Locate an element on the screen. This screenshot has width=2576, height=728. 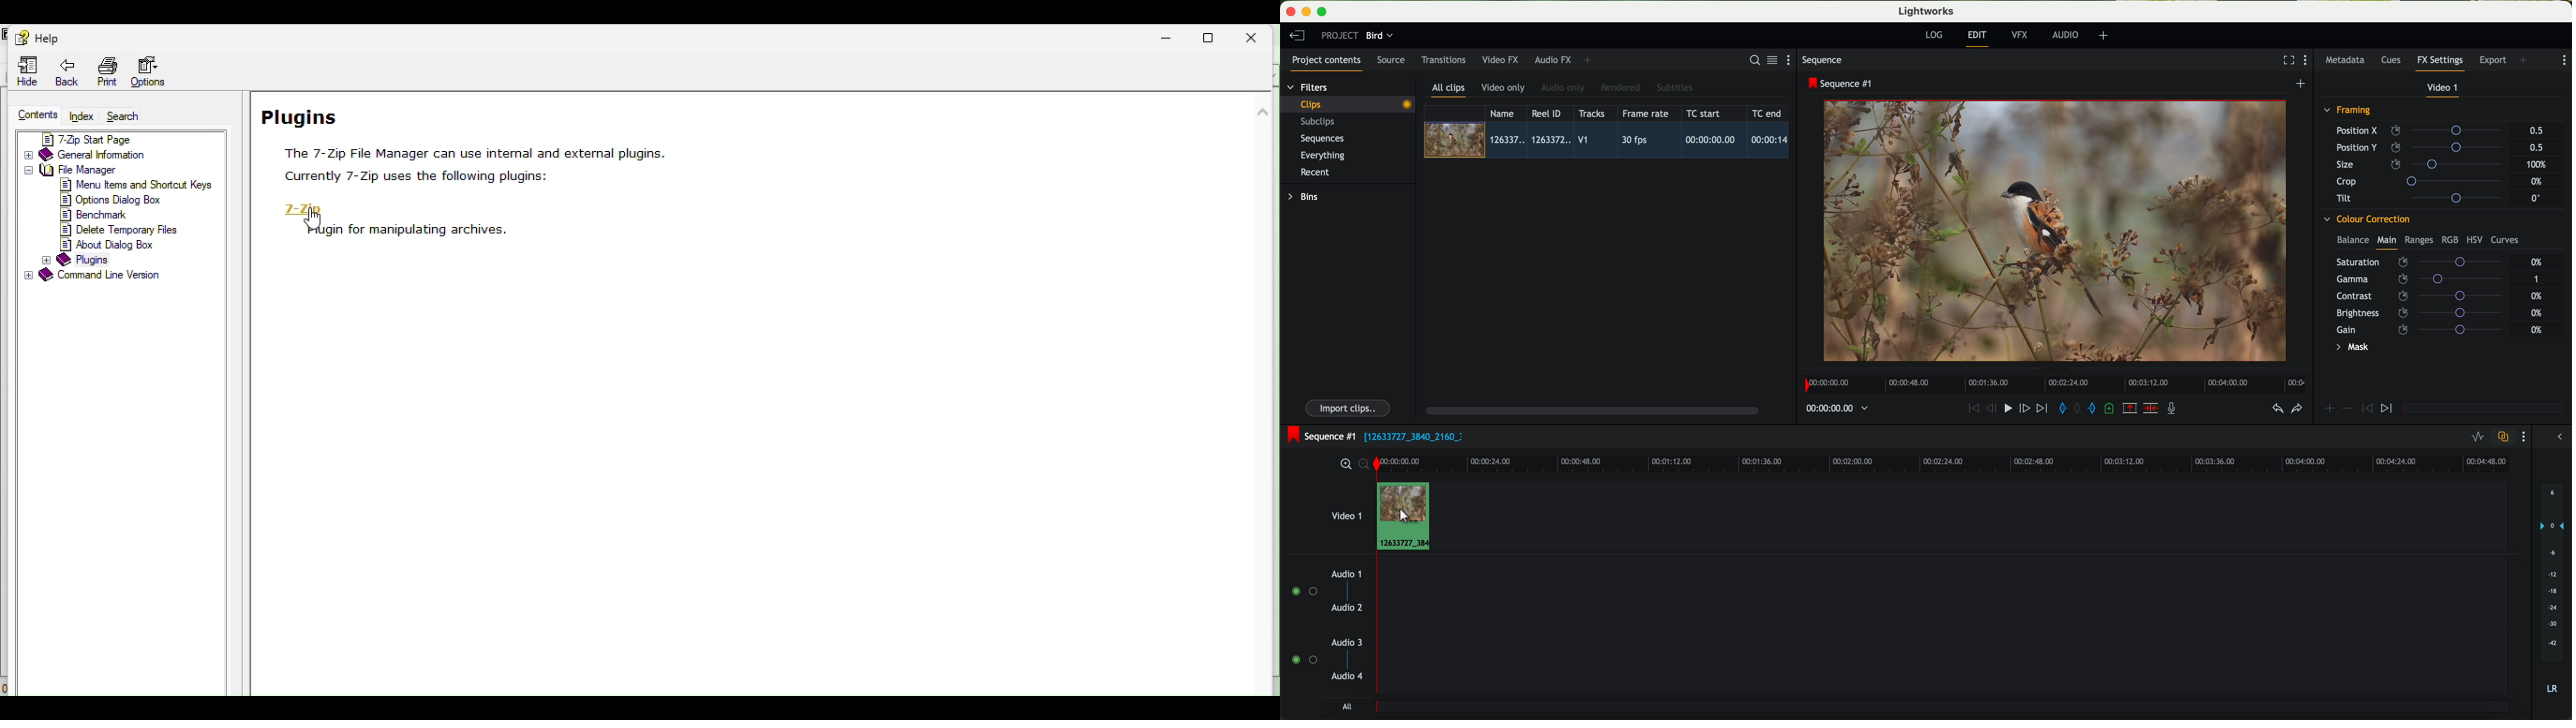
audio 2 is located at coordinates (1348, 608).